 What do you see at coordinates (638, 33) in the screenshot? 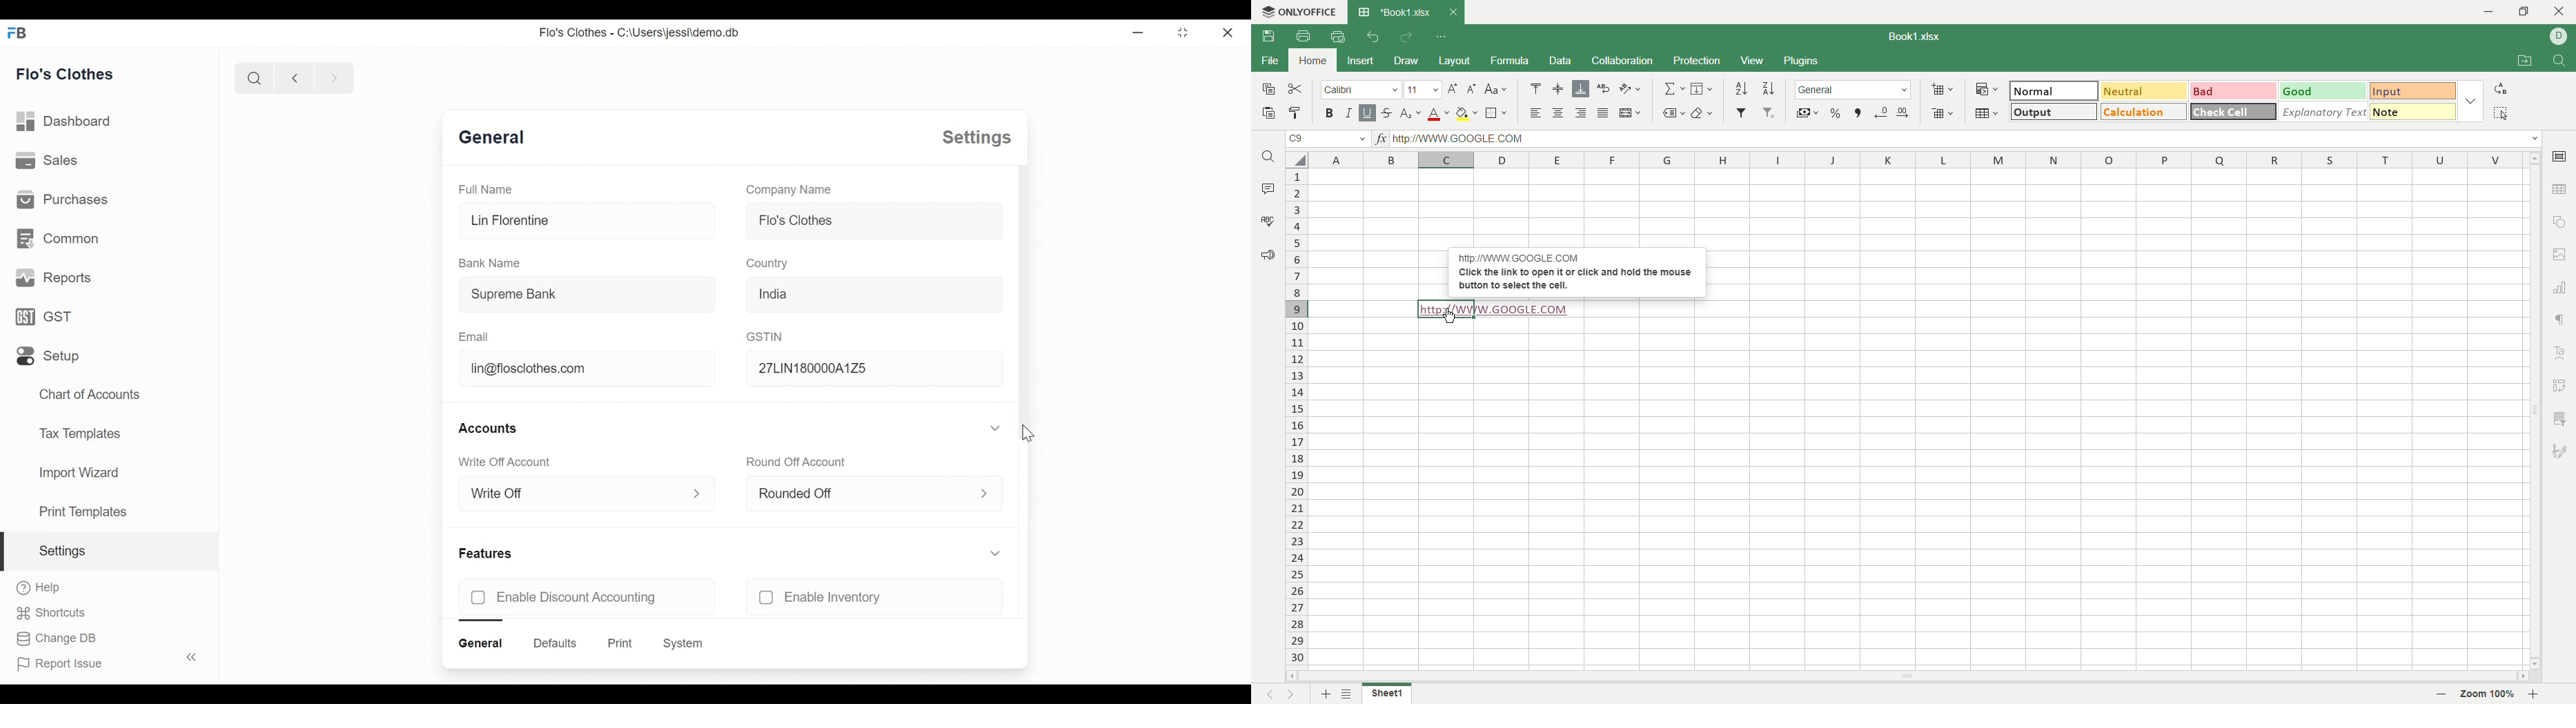
I see `Flo's Clothes - C:\Users\jessi\demo.db` at bounding box center [638, 33].